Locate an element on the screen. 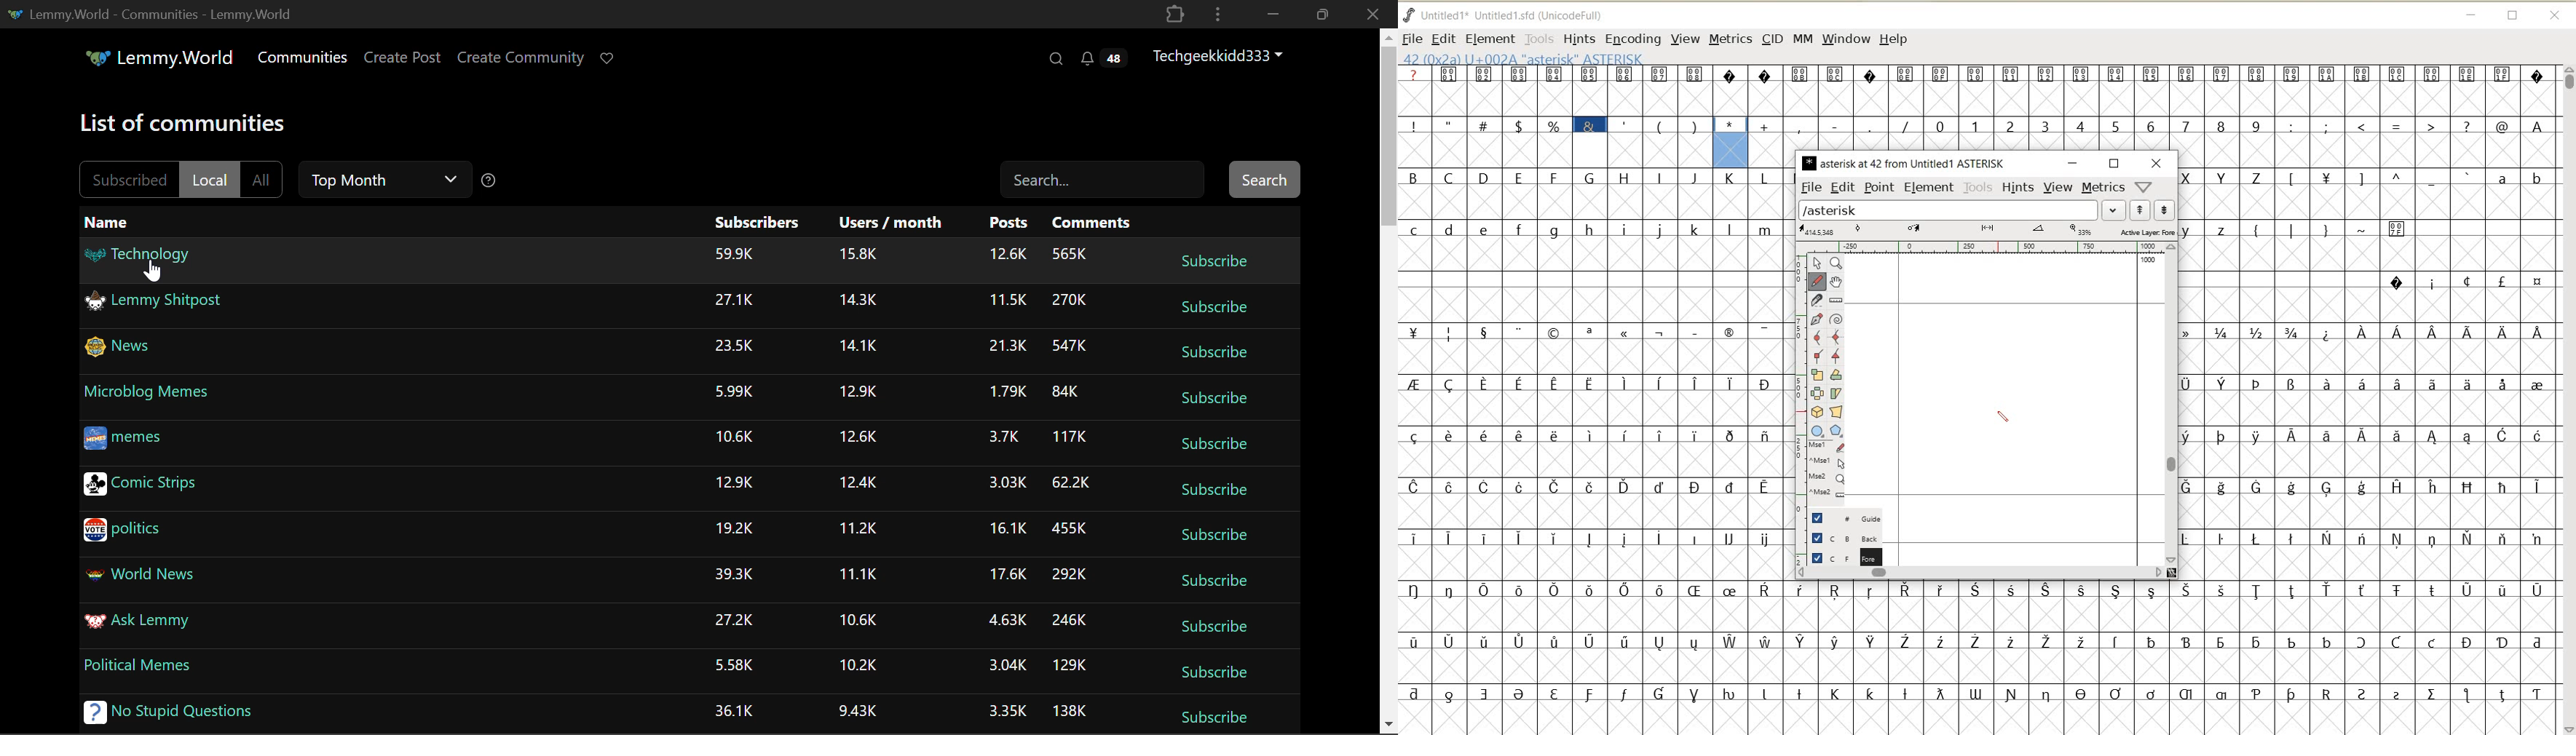 The height and width of the screenshot is (756, 2576). rectangle or ellipse is located at coordinates (1816, 431).